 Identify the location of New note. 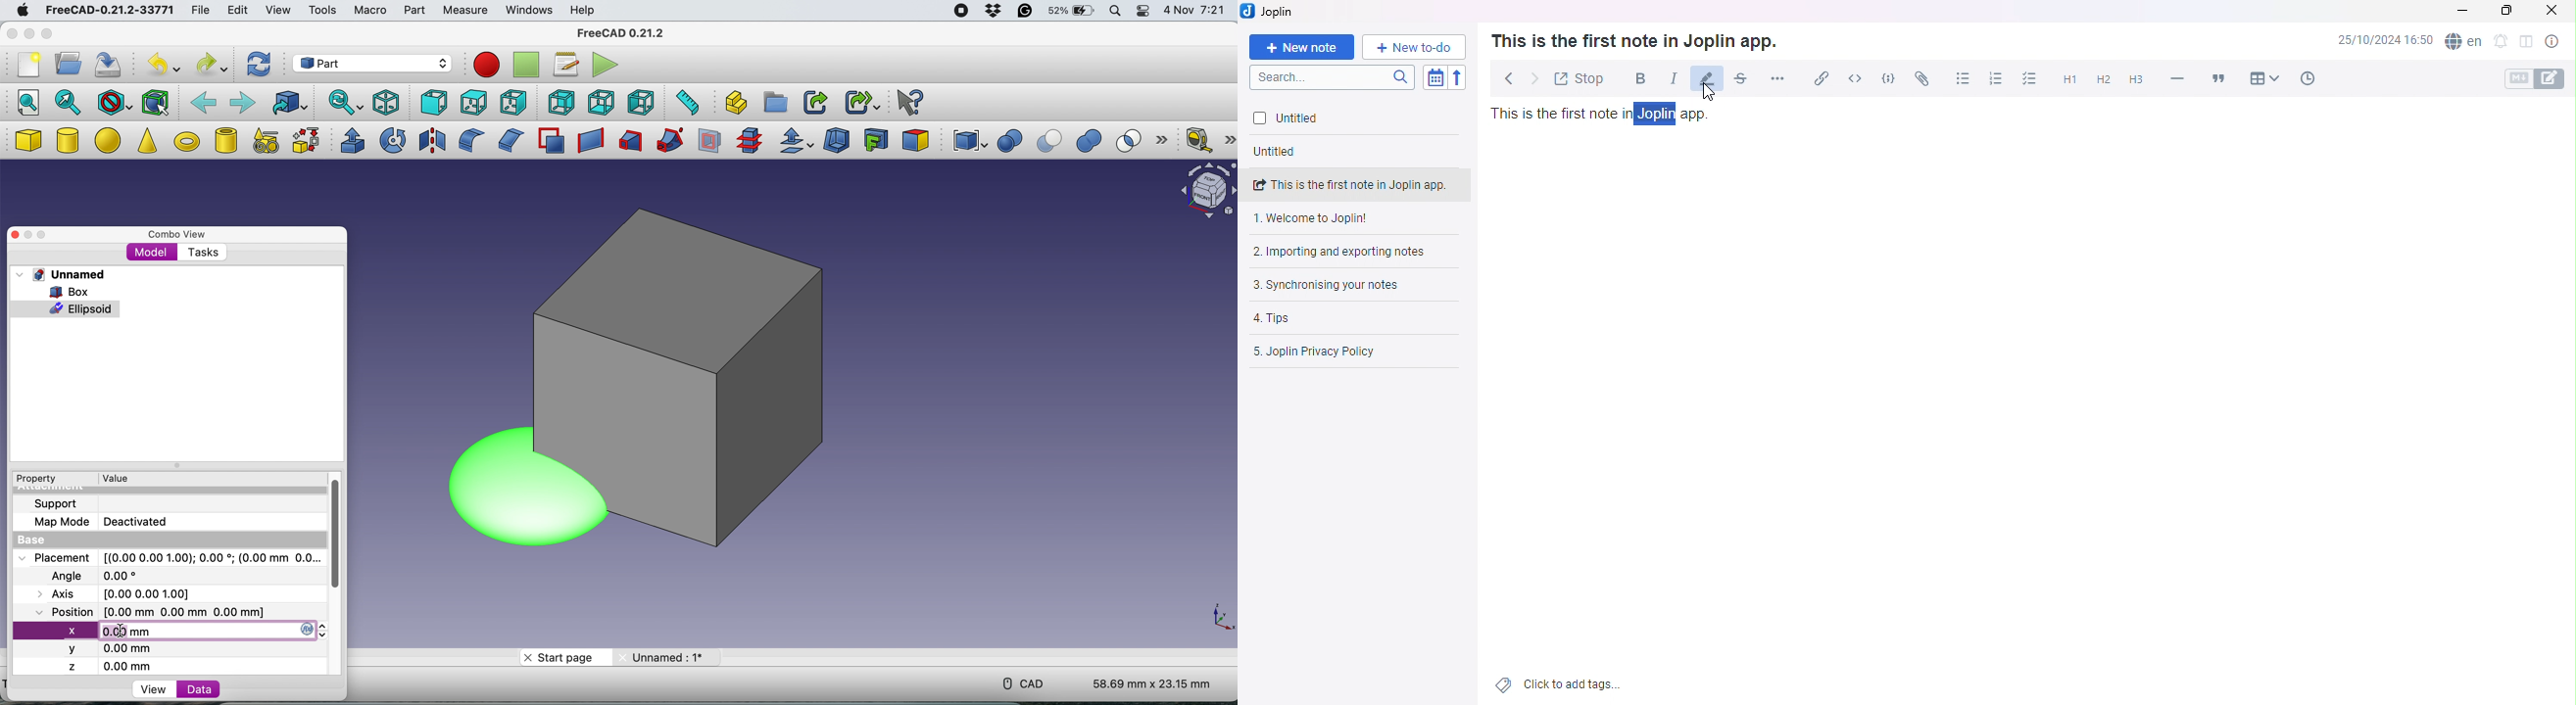
(1303, 46).